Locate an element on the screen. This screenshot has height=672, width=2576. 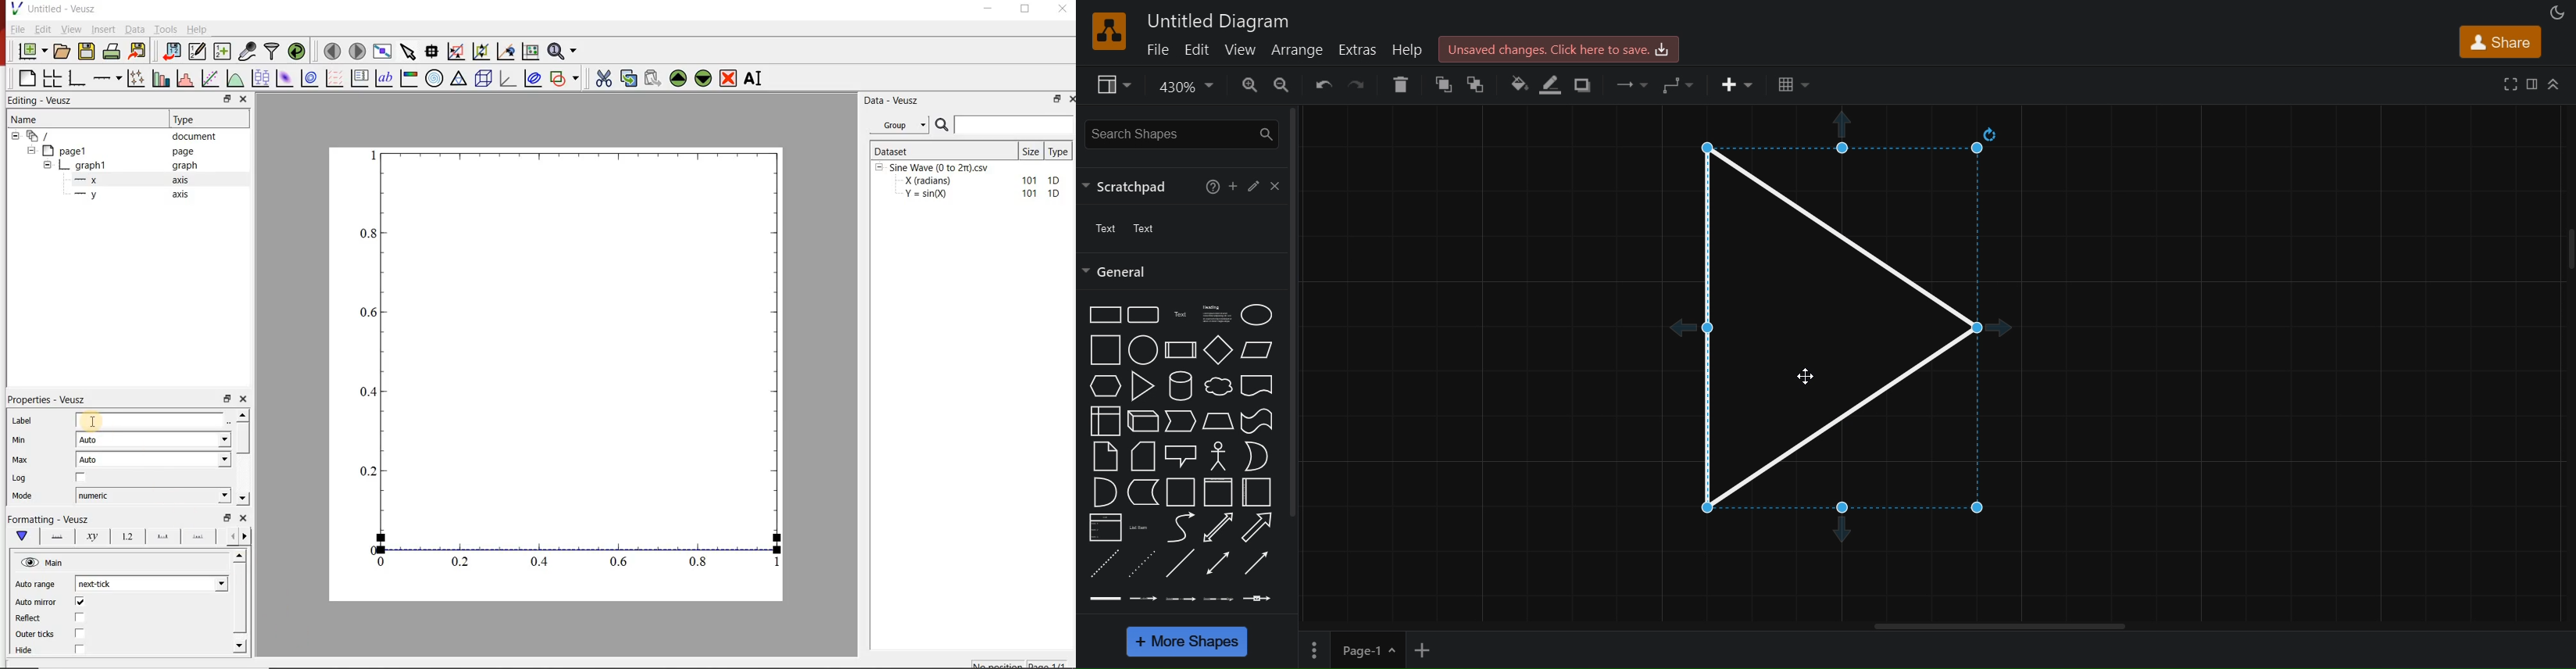
click to reset graphs is located at coordinates (530, 51).